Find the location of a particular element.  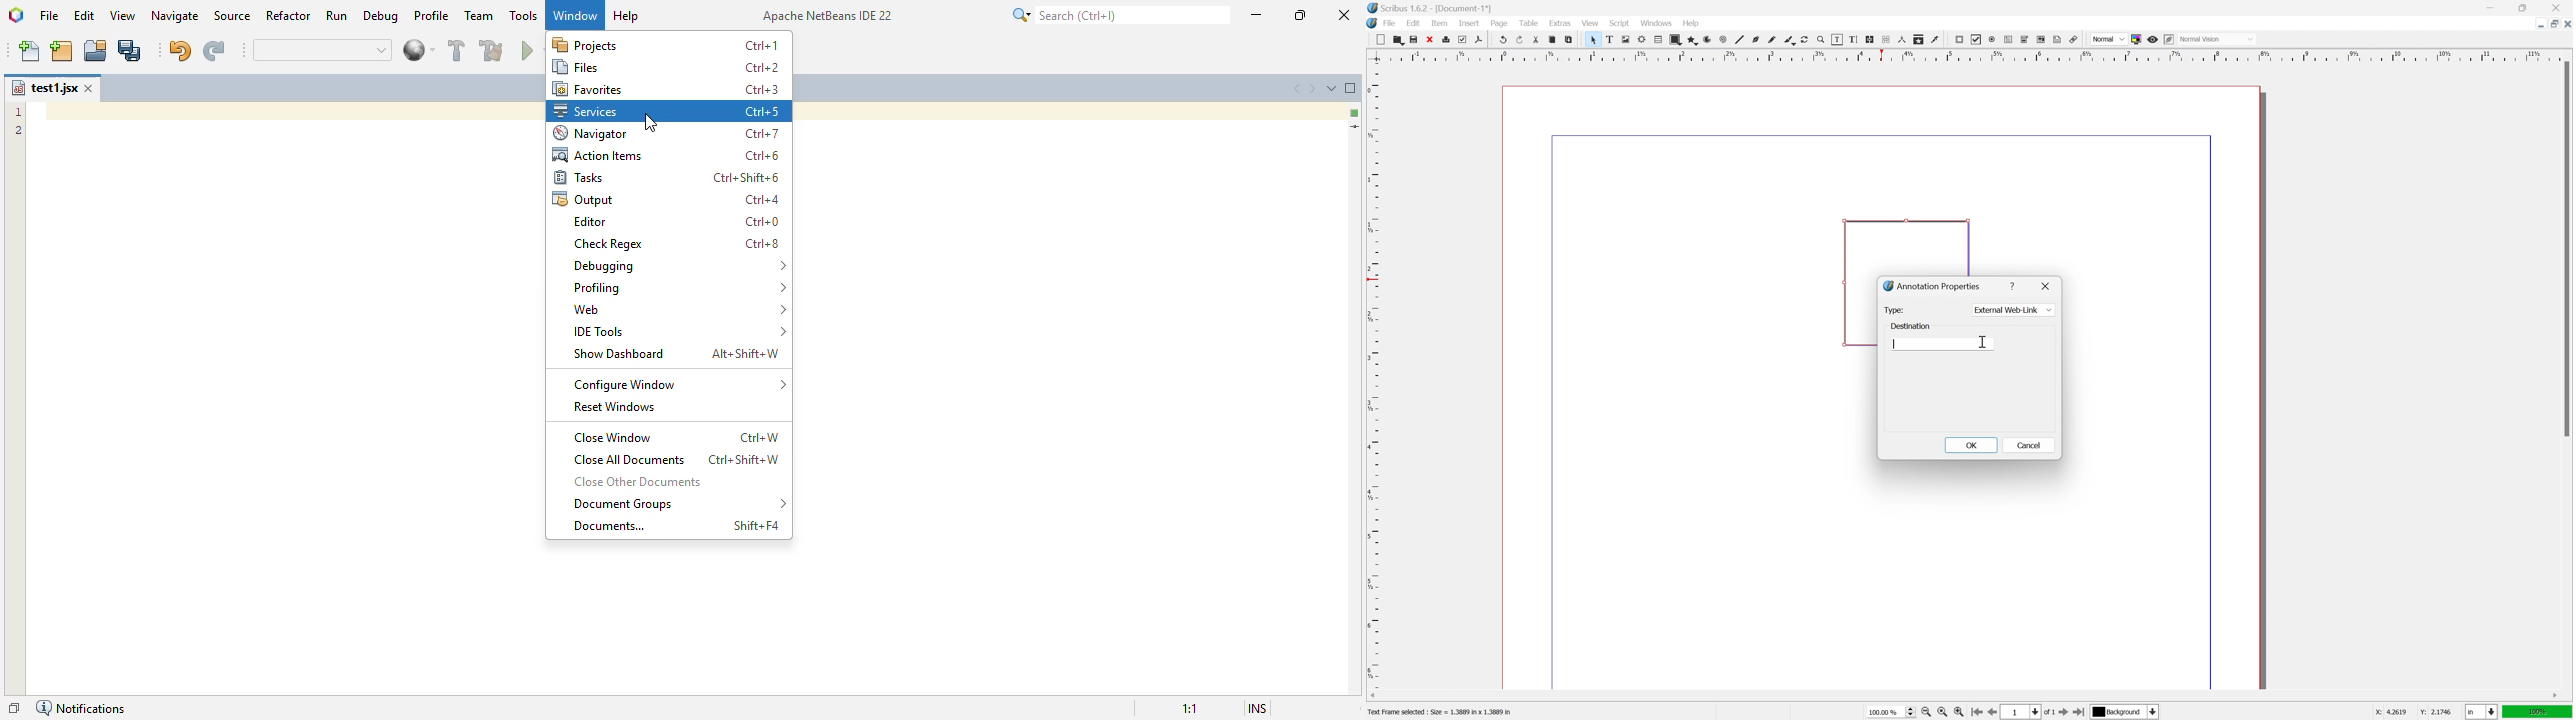

preview mode is located at coordinates (2153, 40).